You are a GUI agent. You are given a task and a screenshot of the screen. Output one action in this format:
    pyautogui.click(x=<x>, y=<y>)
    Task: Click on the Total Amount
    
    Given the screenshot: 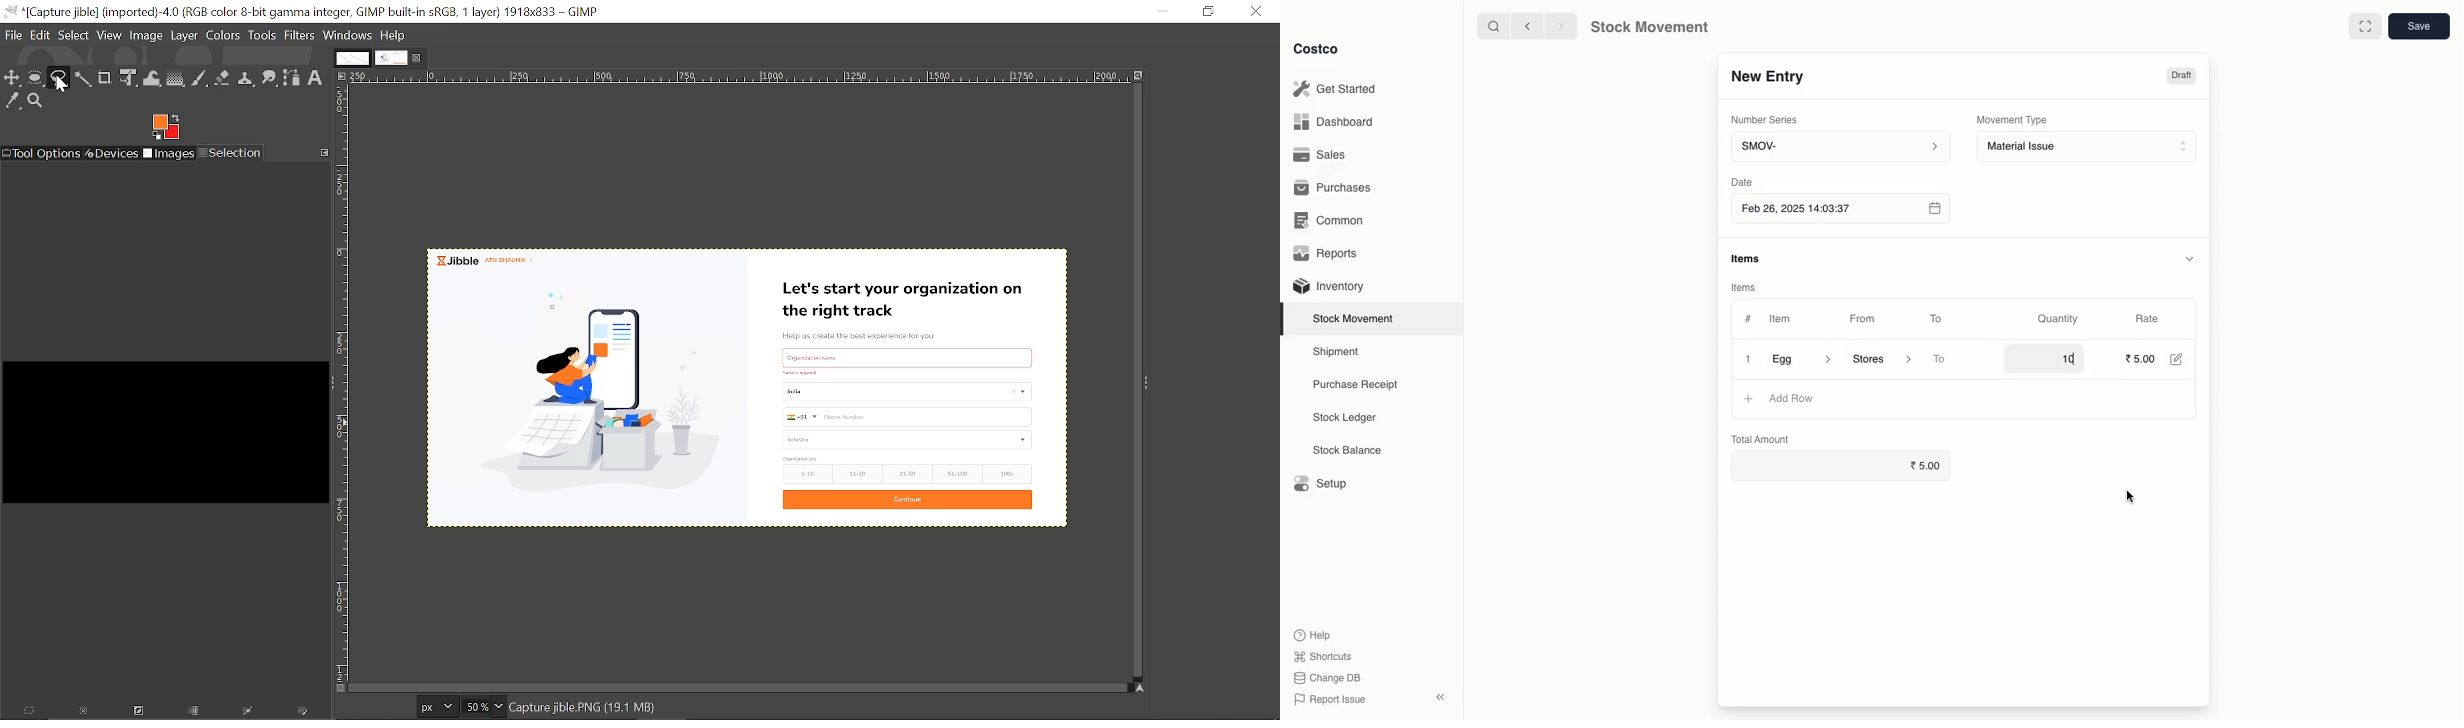 What is the action you would take?
    pyautogui.click(x=1761, y=438)
    